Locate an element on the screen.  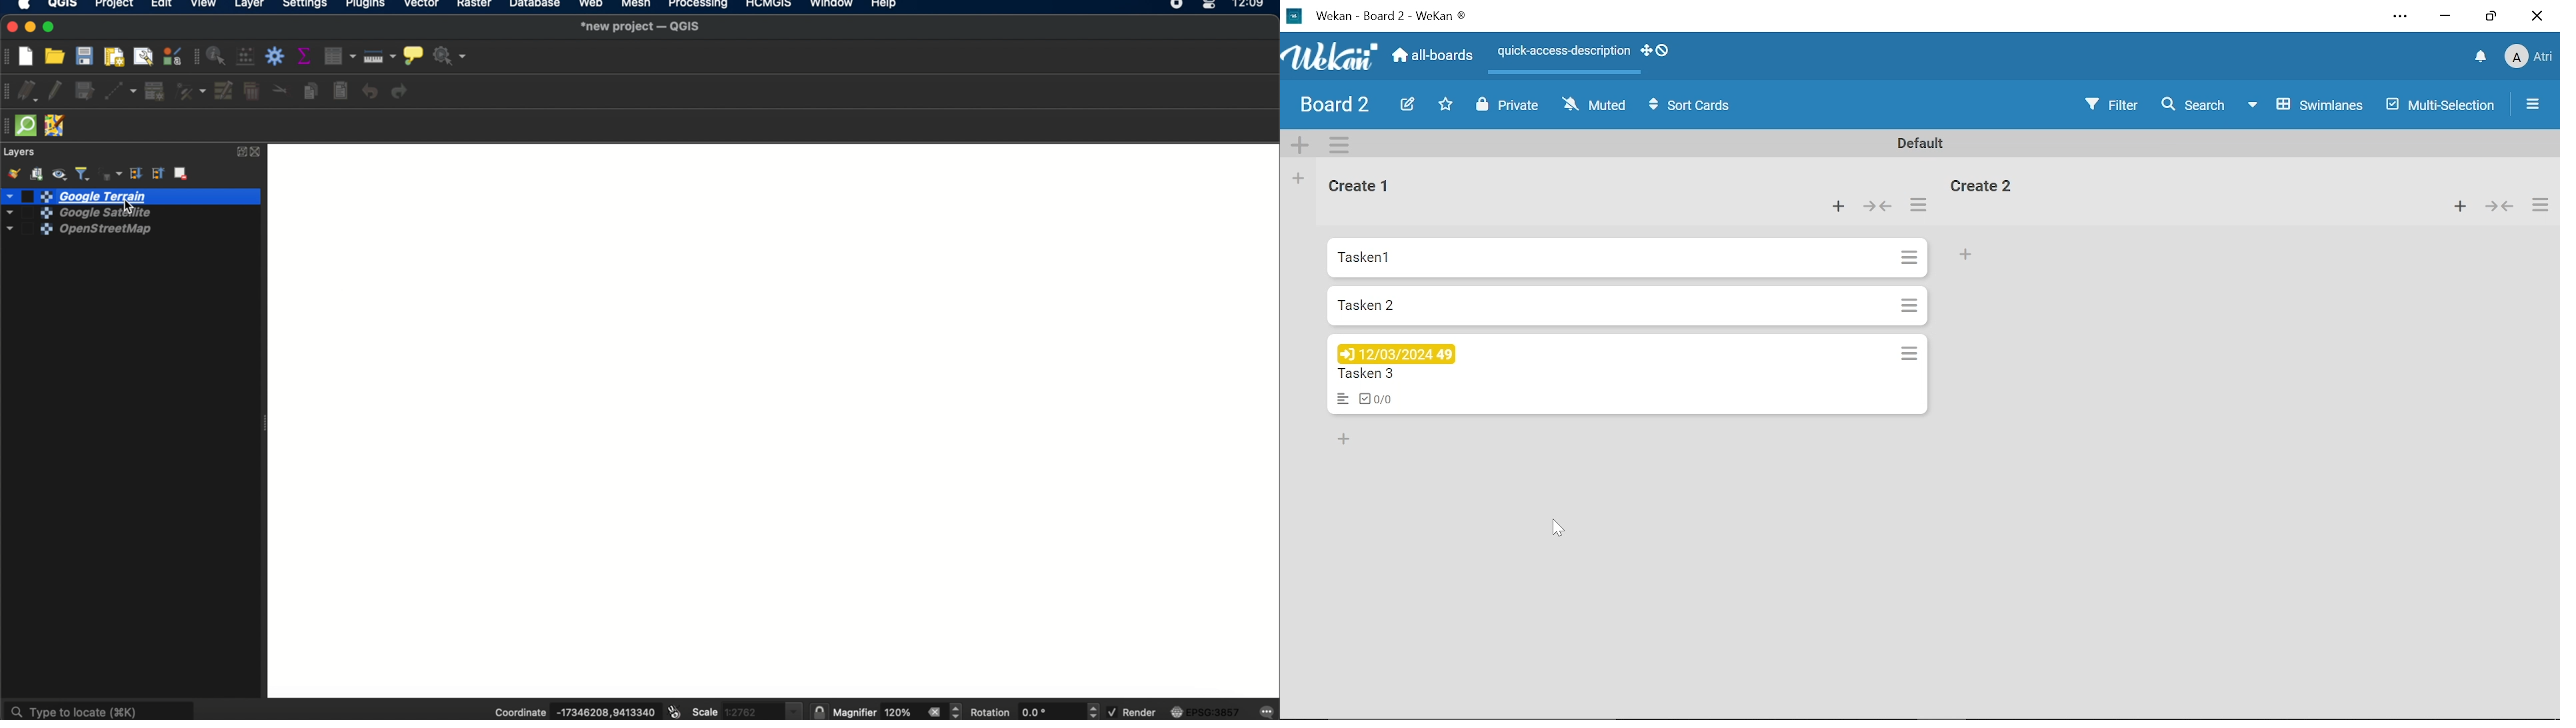
Cursor is located at coordinates (1558, 526).